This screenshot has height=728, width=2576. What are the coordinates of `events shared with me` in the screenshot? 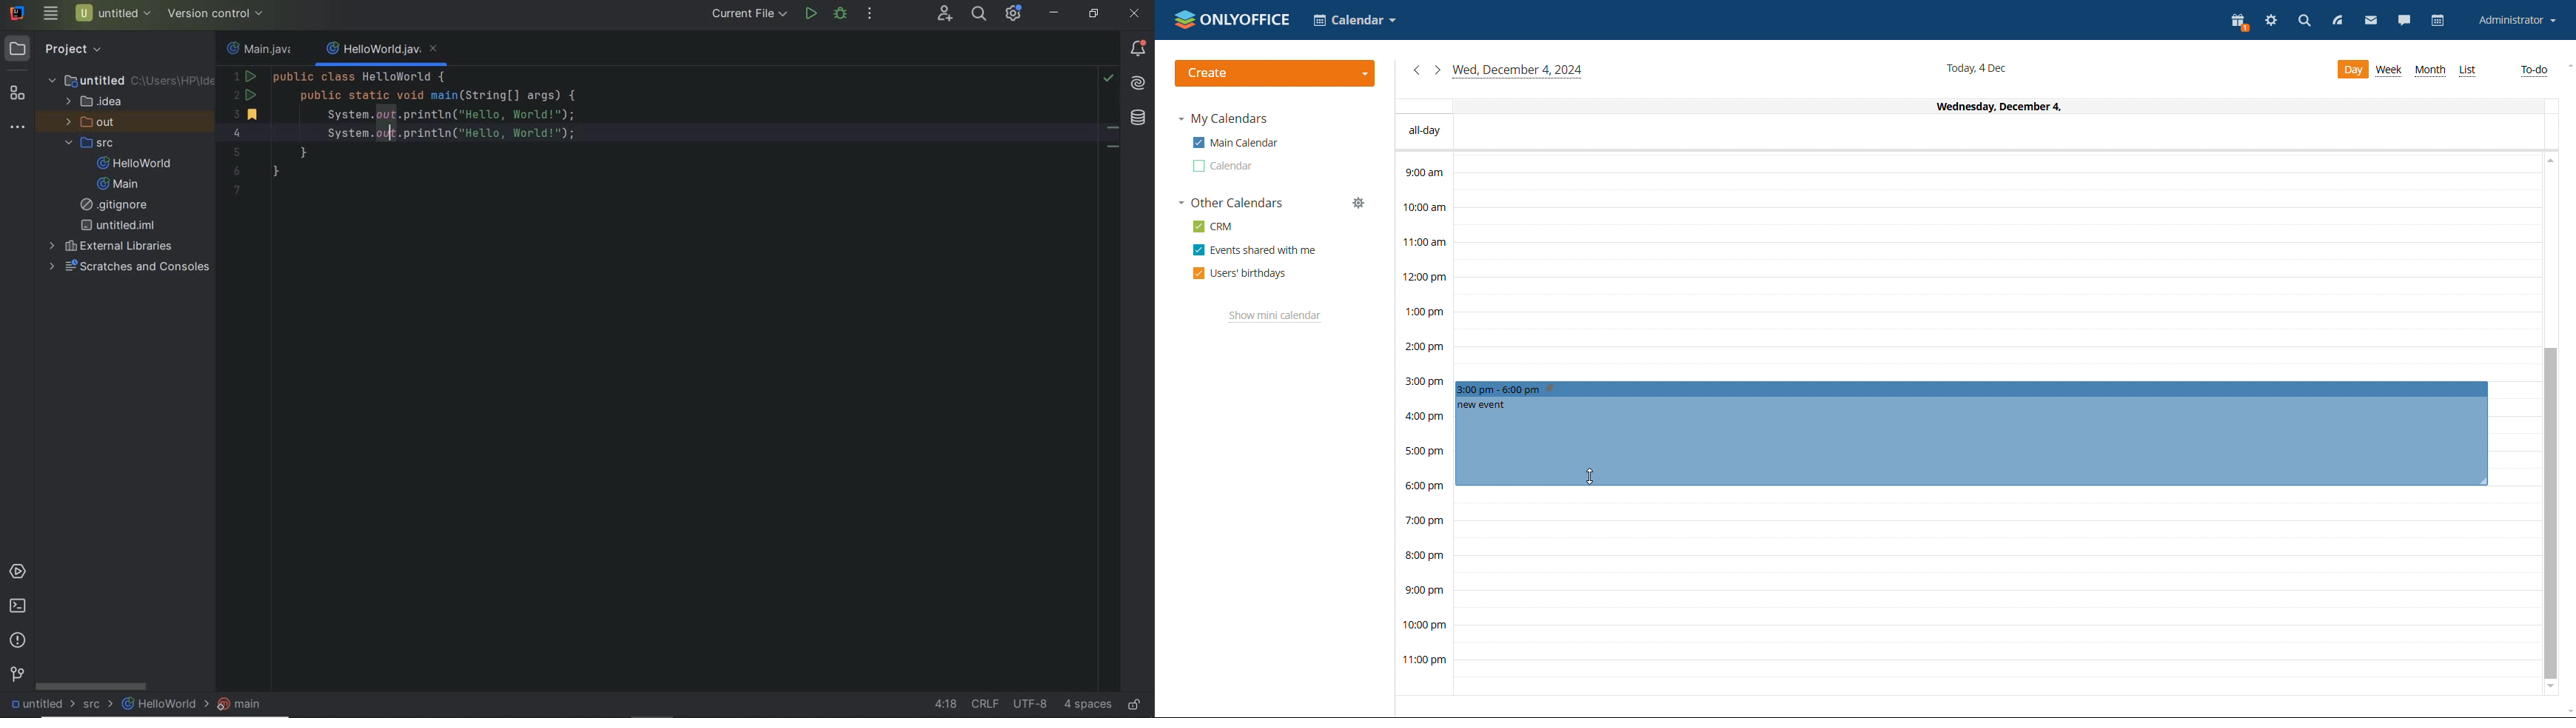 It's located at (1254, 250).